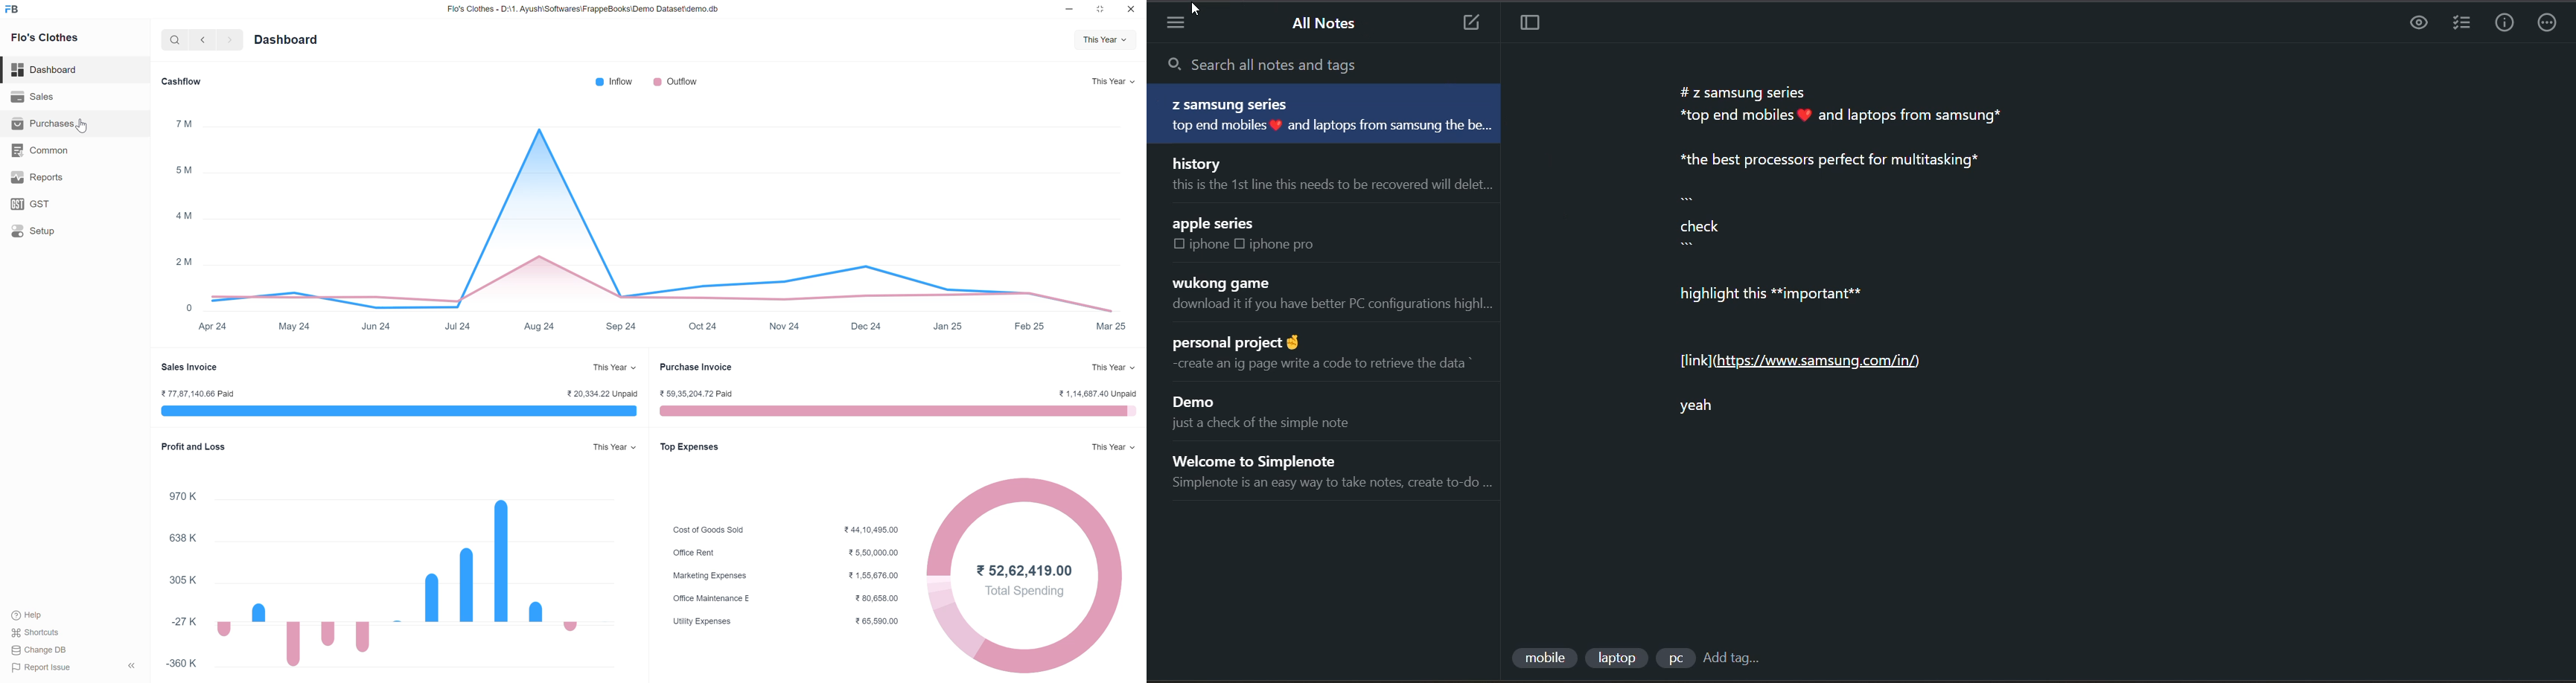  Describe the element at coordinates (183, 171) in the screenshot. I see `5M` at that location.